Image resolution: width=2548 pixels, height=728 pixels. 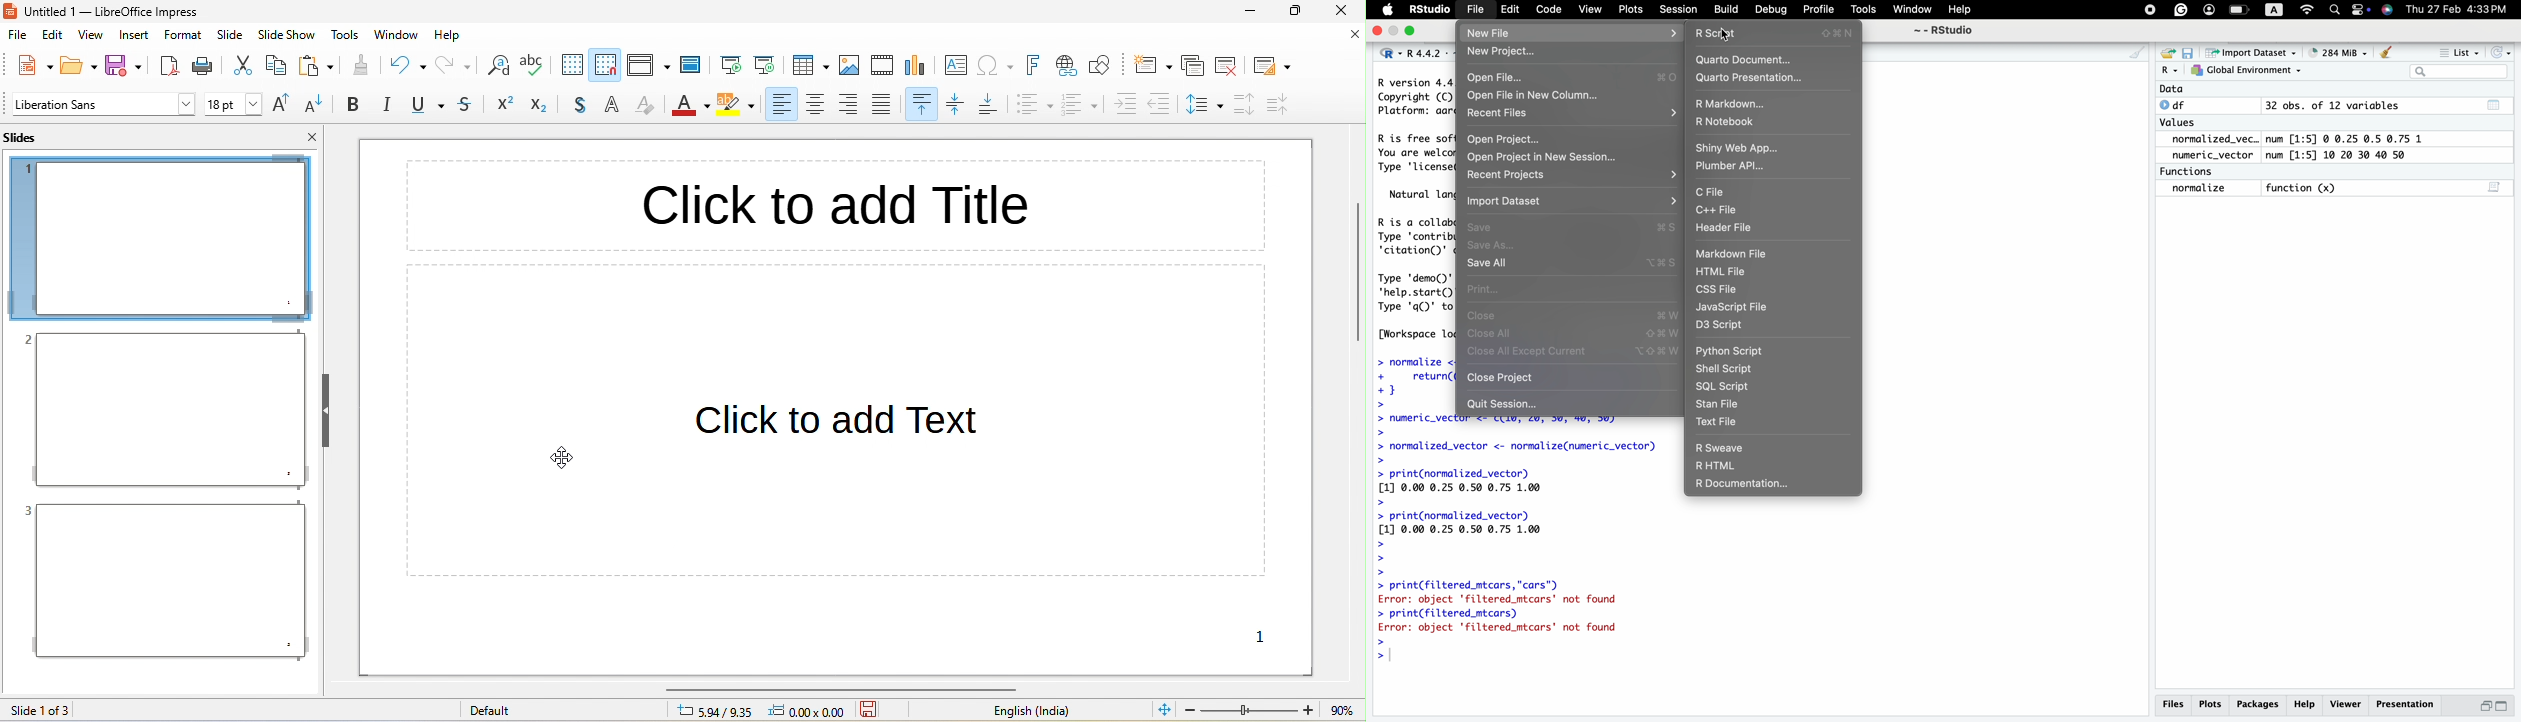 What do you see at coordinates (134, 37) in the screenshot?
I see `insert` at bounding box center [134, 37].